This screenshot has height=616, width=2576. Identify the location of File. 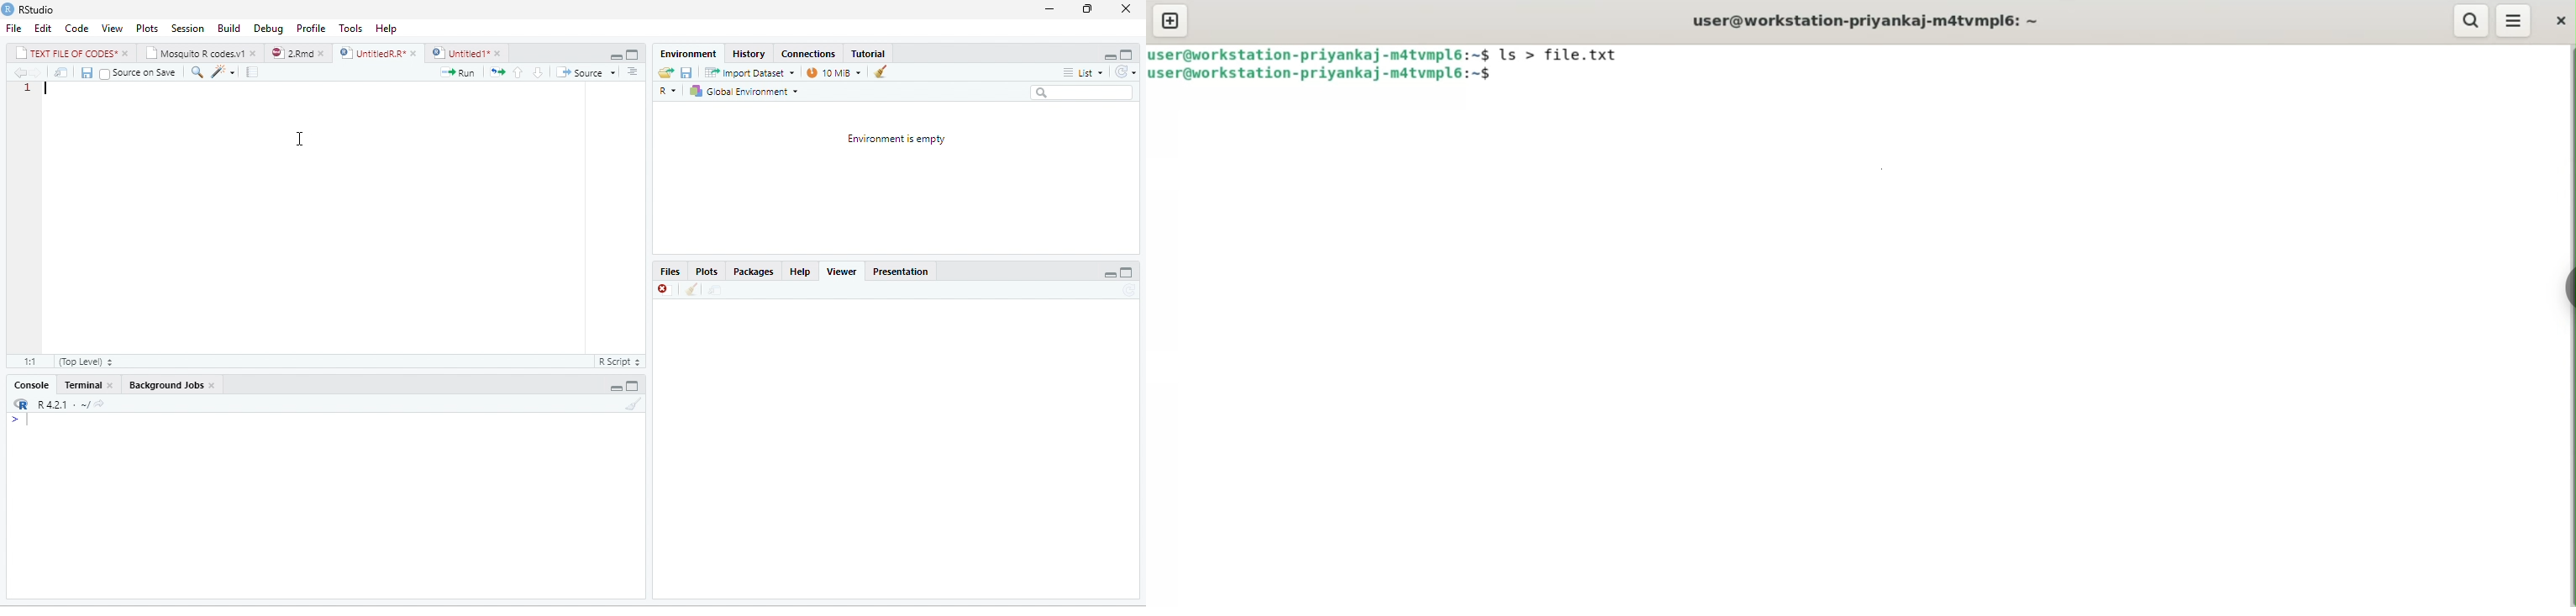
(13, 28).